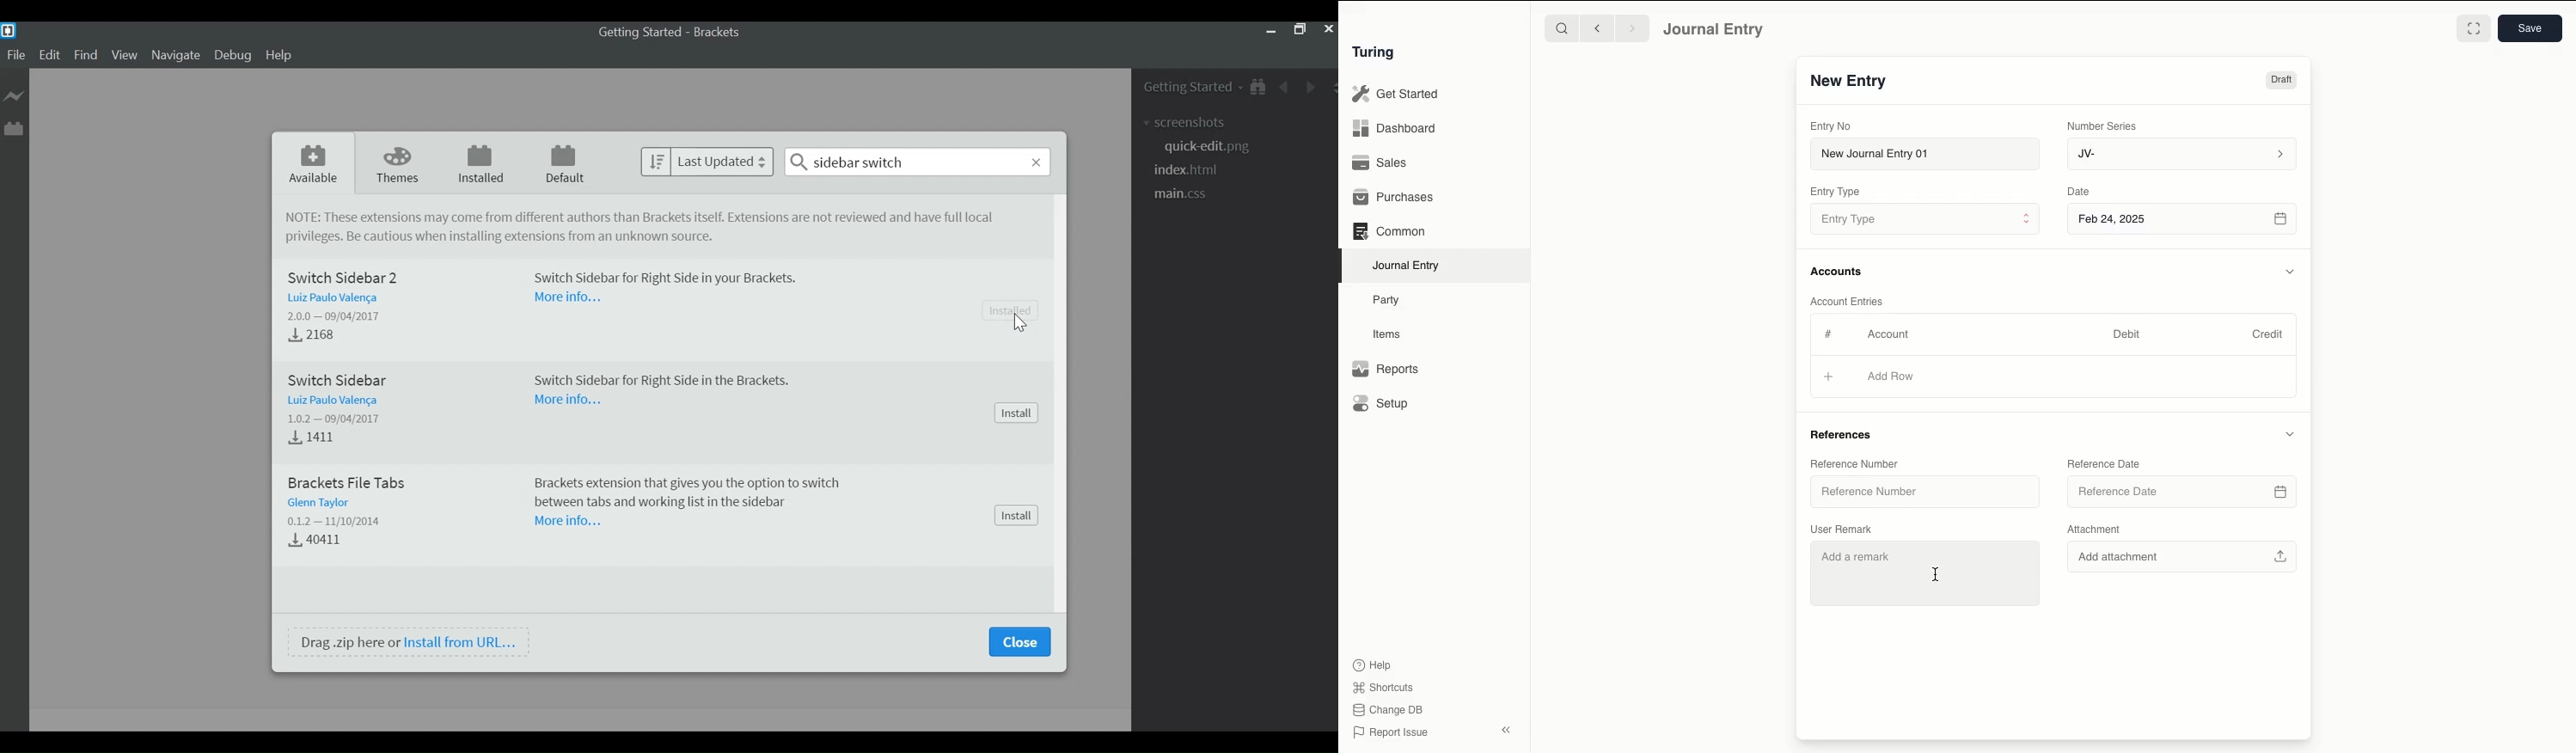 This screenshot has width=2576, height=756. I want to click on Common, so click(1391, 231).